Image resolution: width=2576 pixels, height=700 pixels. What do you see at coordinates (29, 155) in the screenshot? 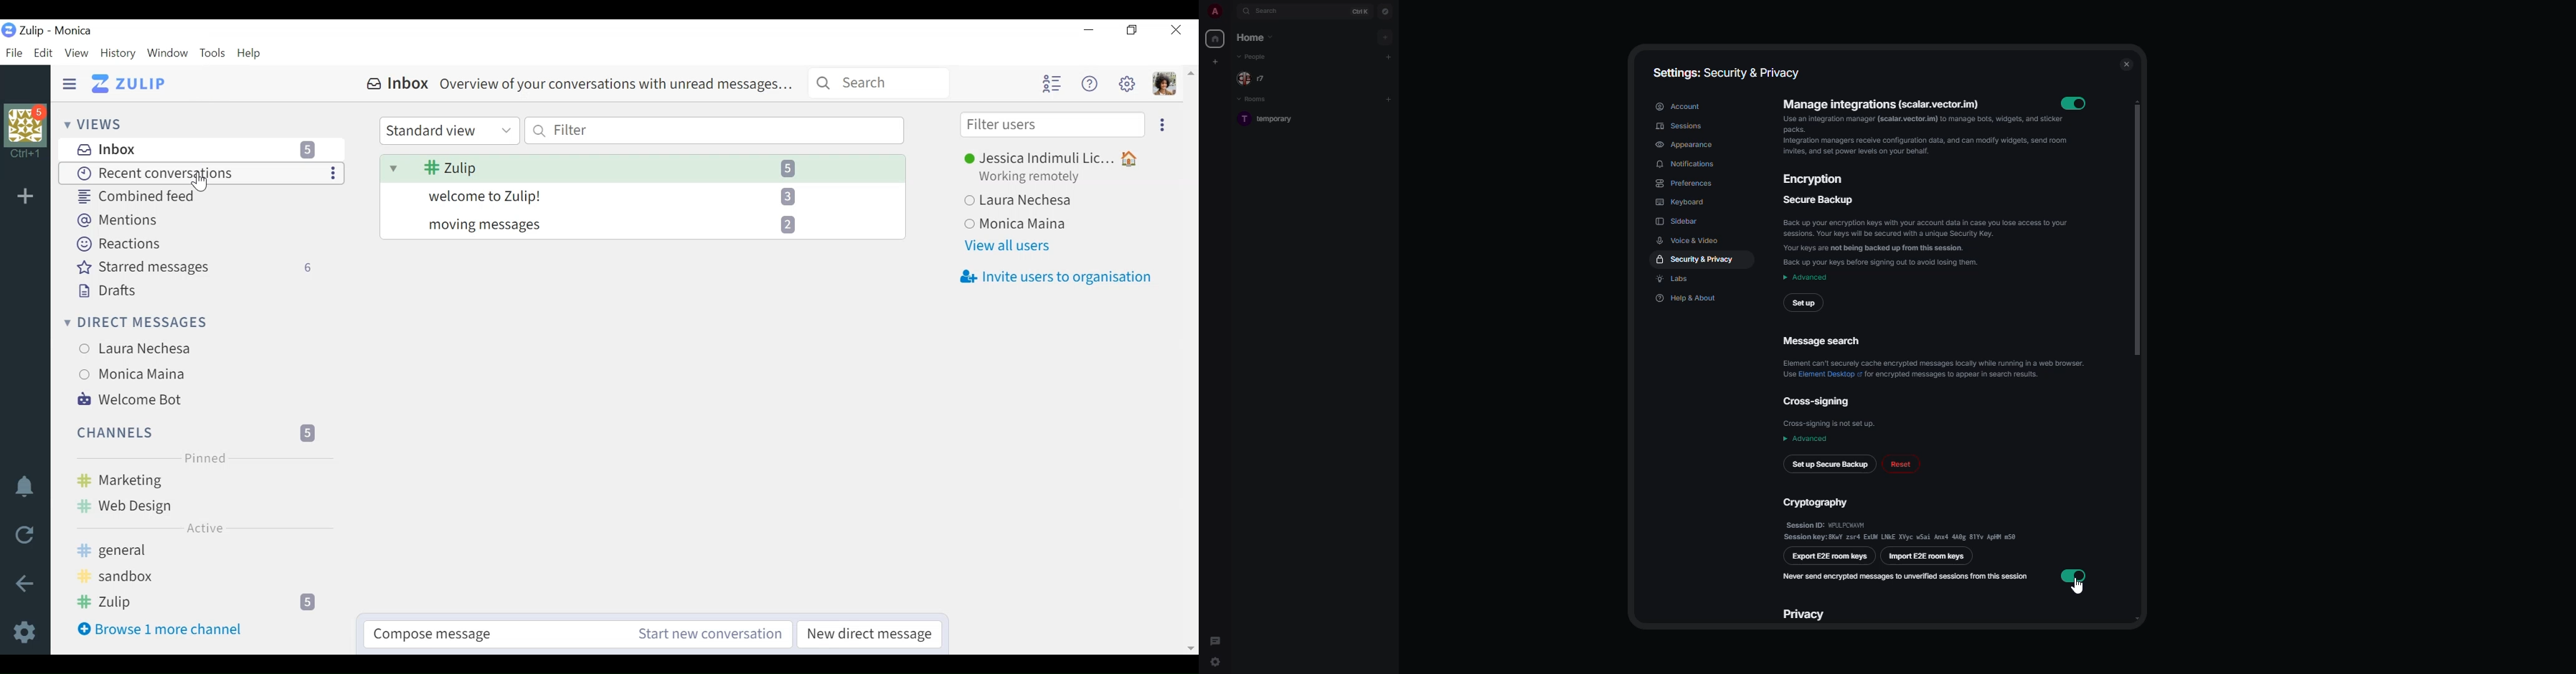
I see `shortcut information` at bounding box center [29, 155].